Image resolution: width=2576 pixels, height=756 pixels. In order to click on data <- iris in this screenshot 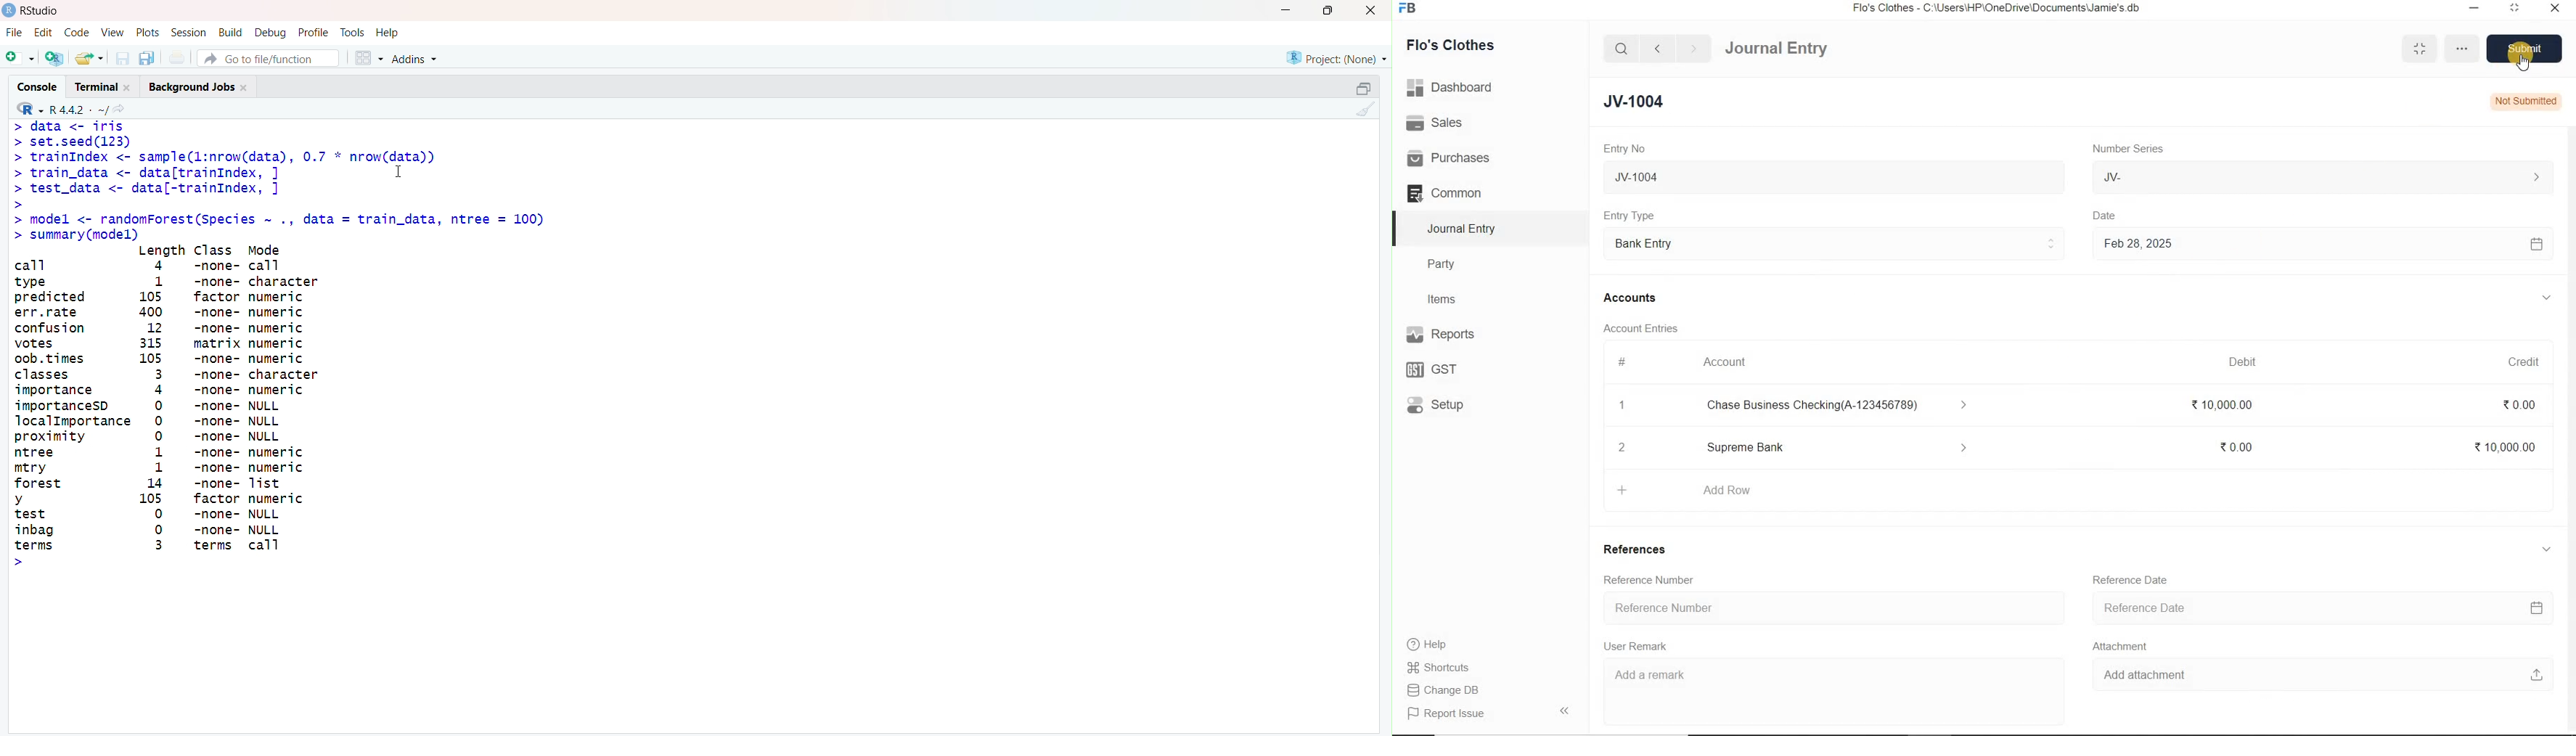, I will do `click(78, 126)`.